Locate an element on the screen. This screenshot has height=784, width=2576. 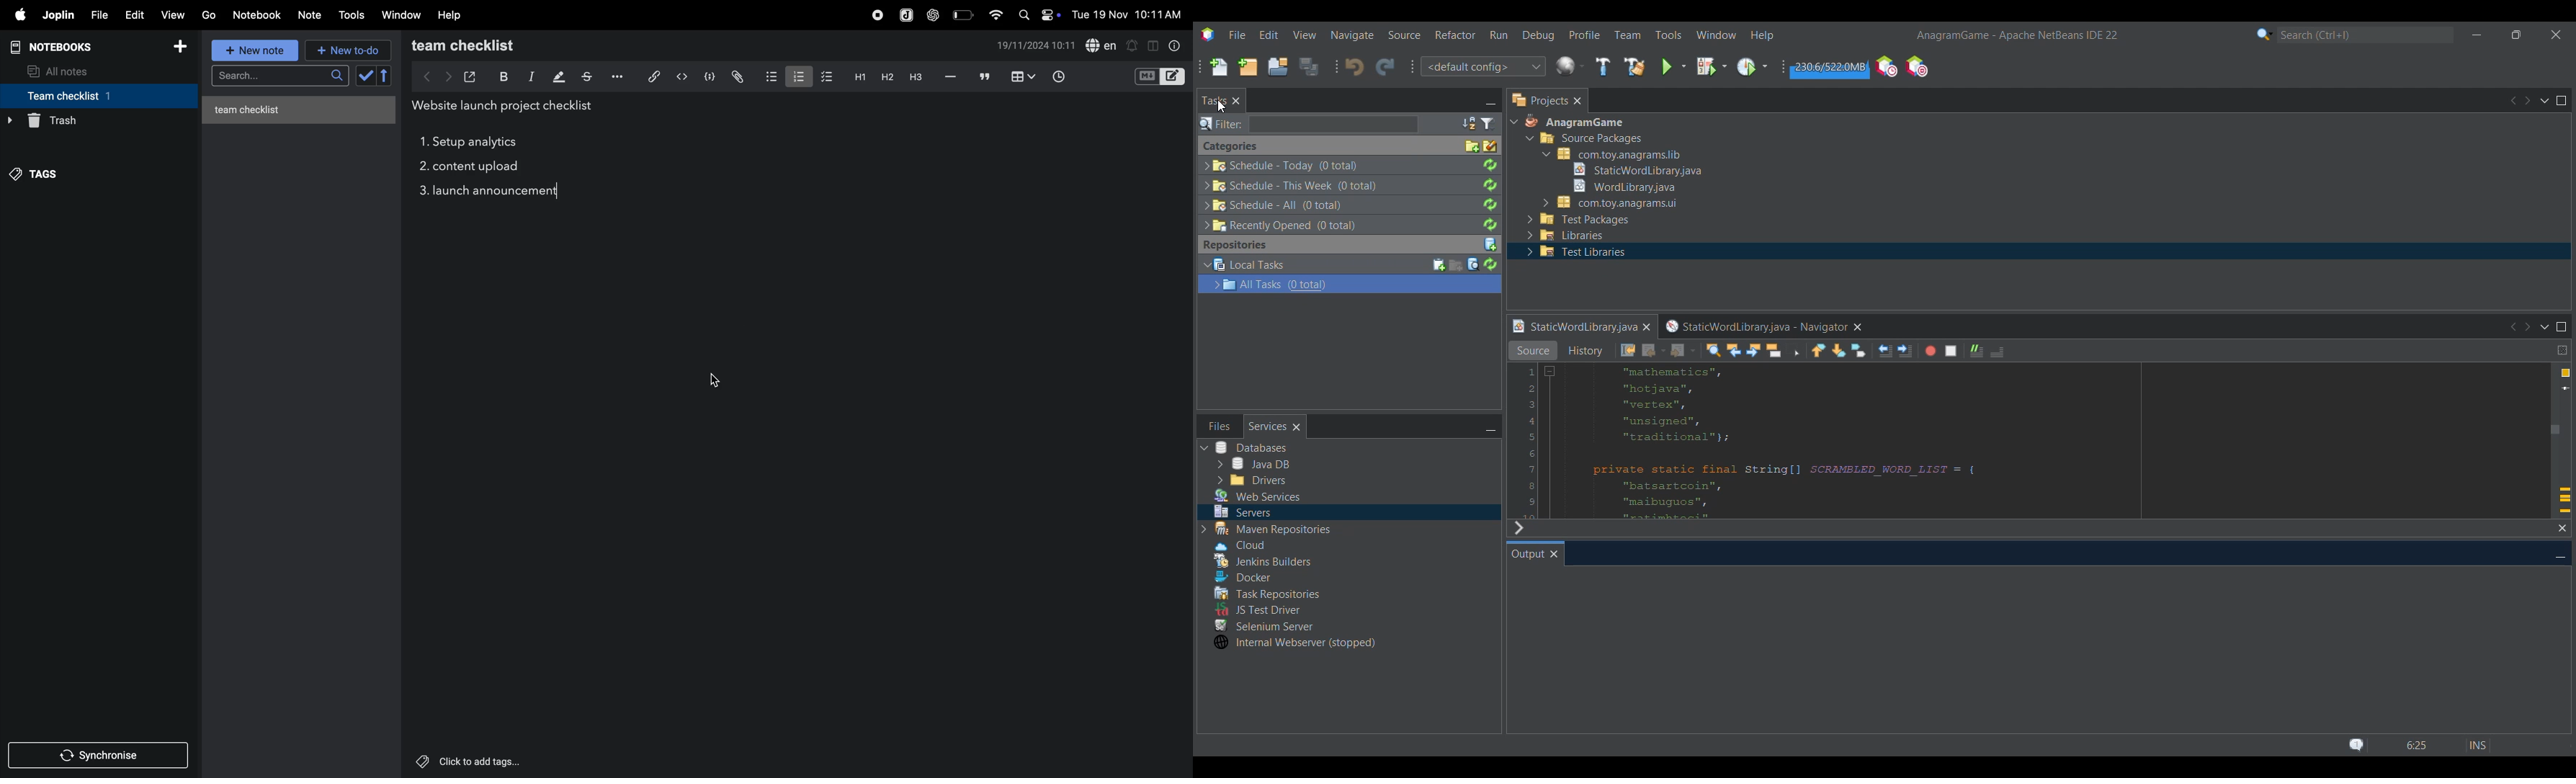
team checklist is located at coordinates (82, 96).